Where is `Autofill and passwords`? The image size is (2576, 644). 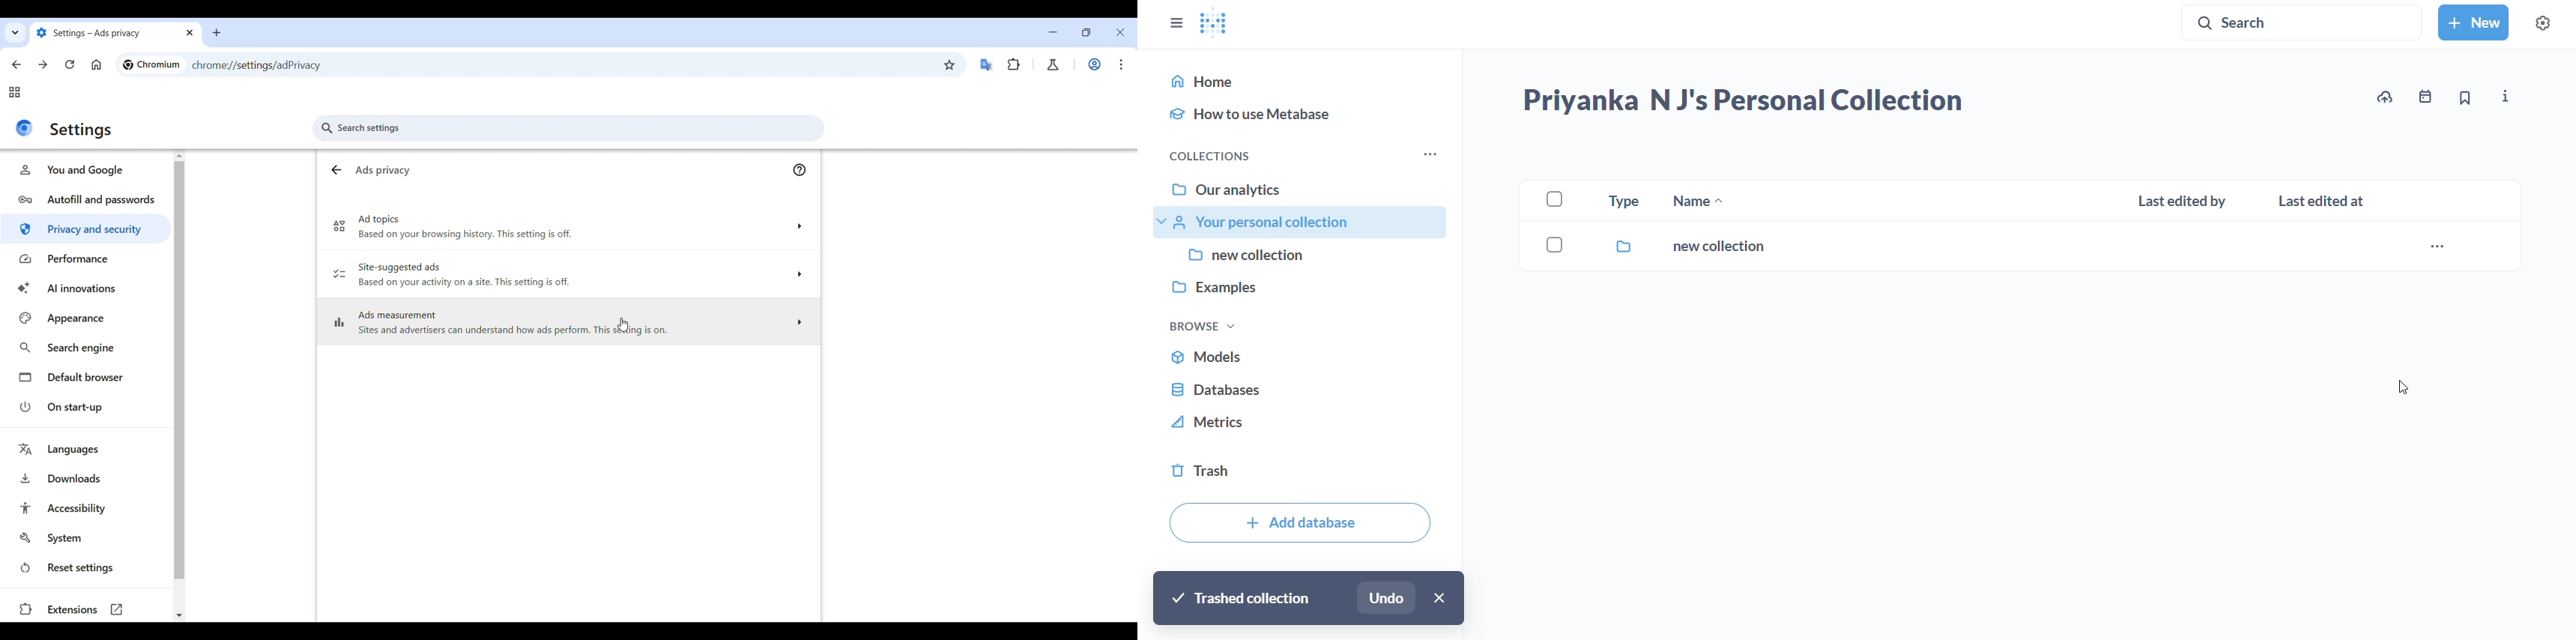
Autofill and passwords is located at coordinates (87, 199).